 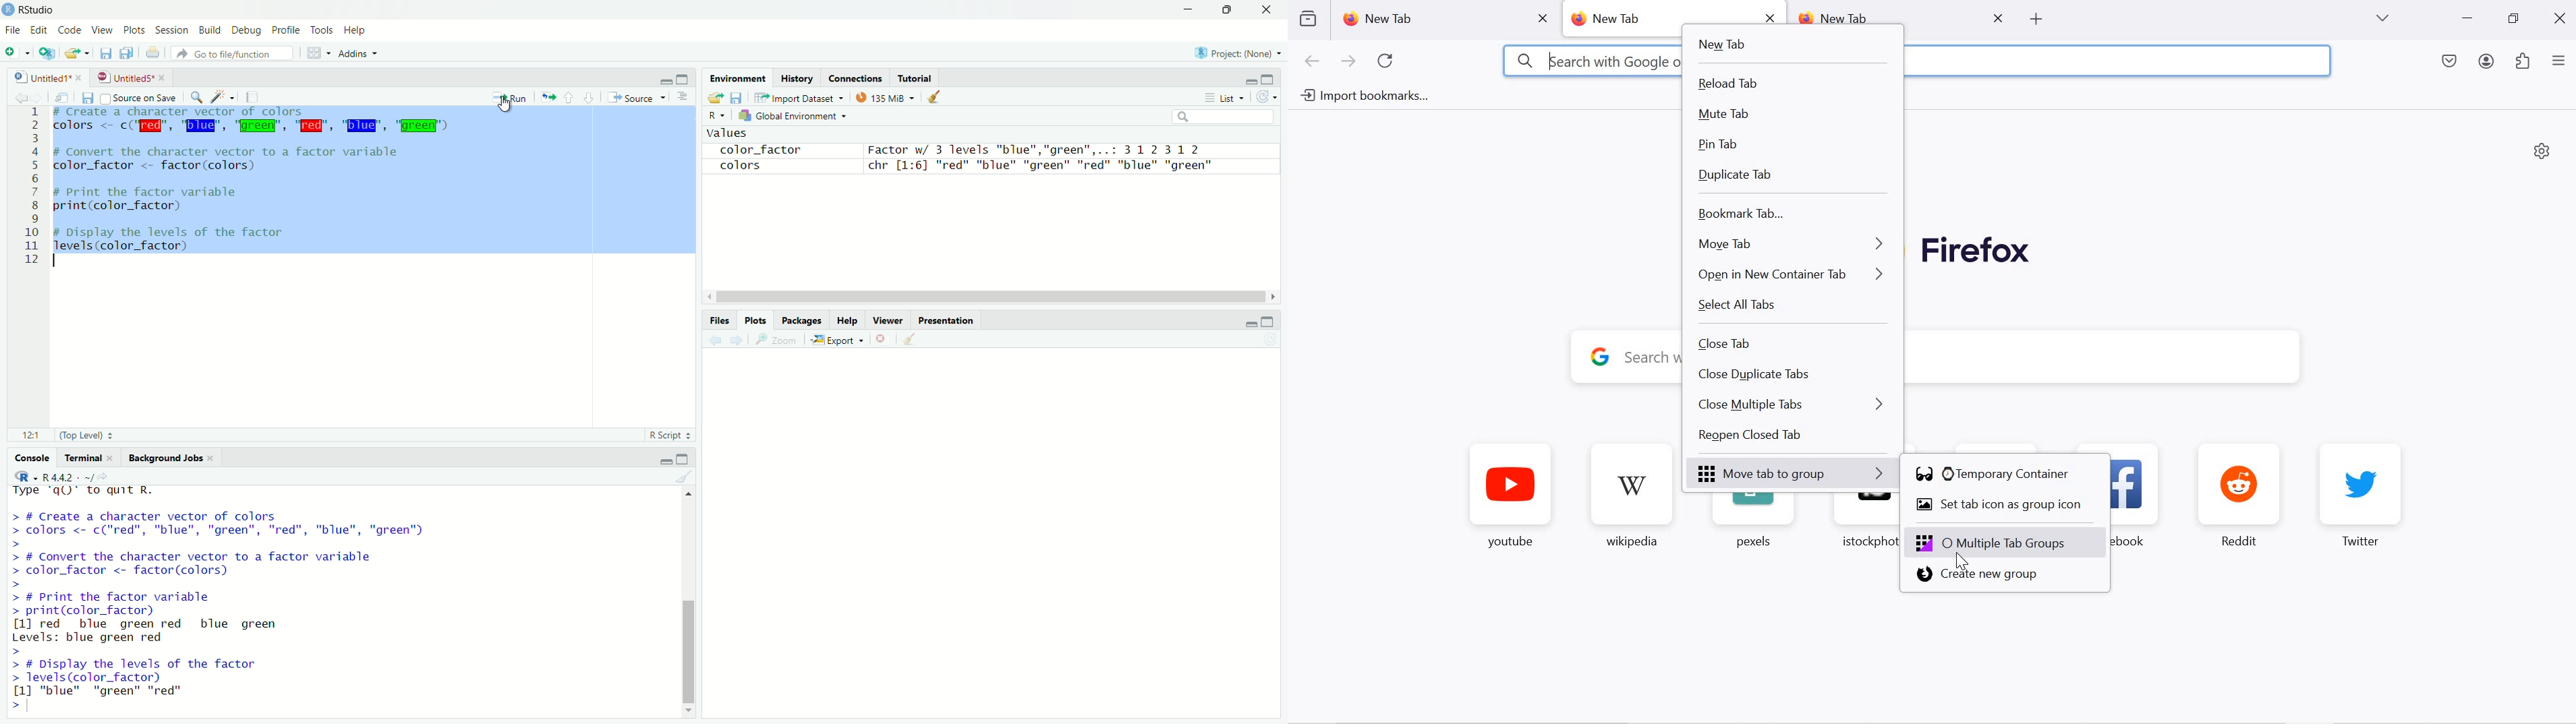 I want to click on # Print the Tactor variable
print(color_factor), so click(x=160, y=599).